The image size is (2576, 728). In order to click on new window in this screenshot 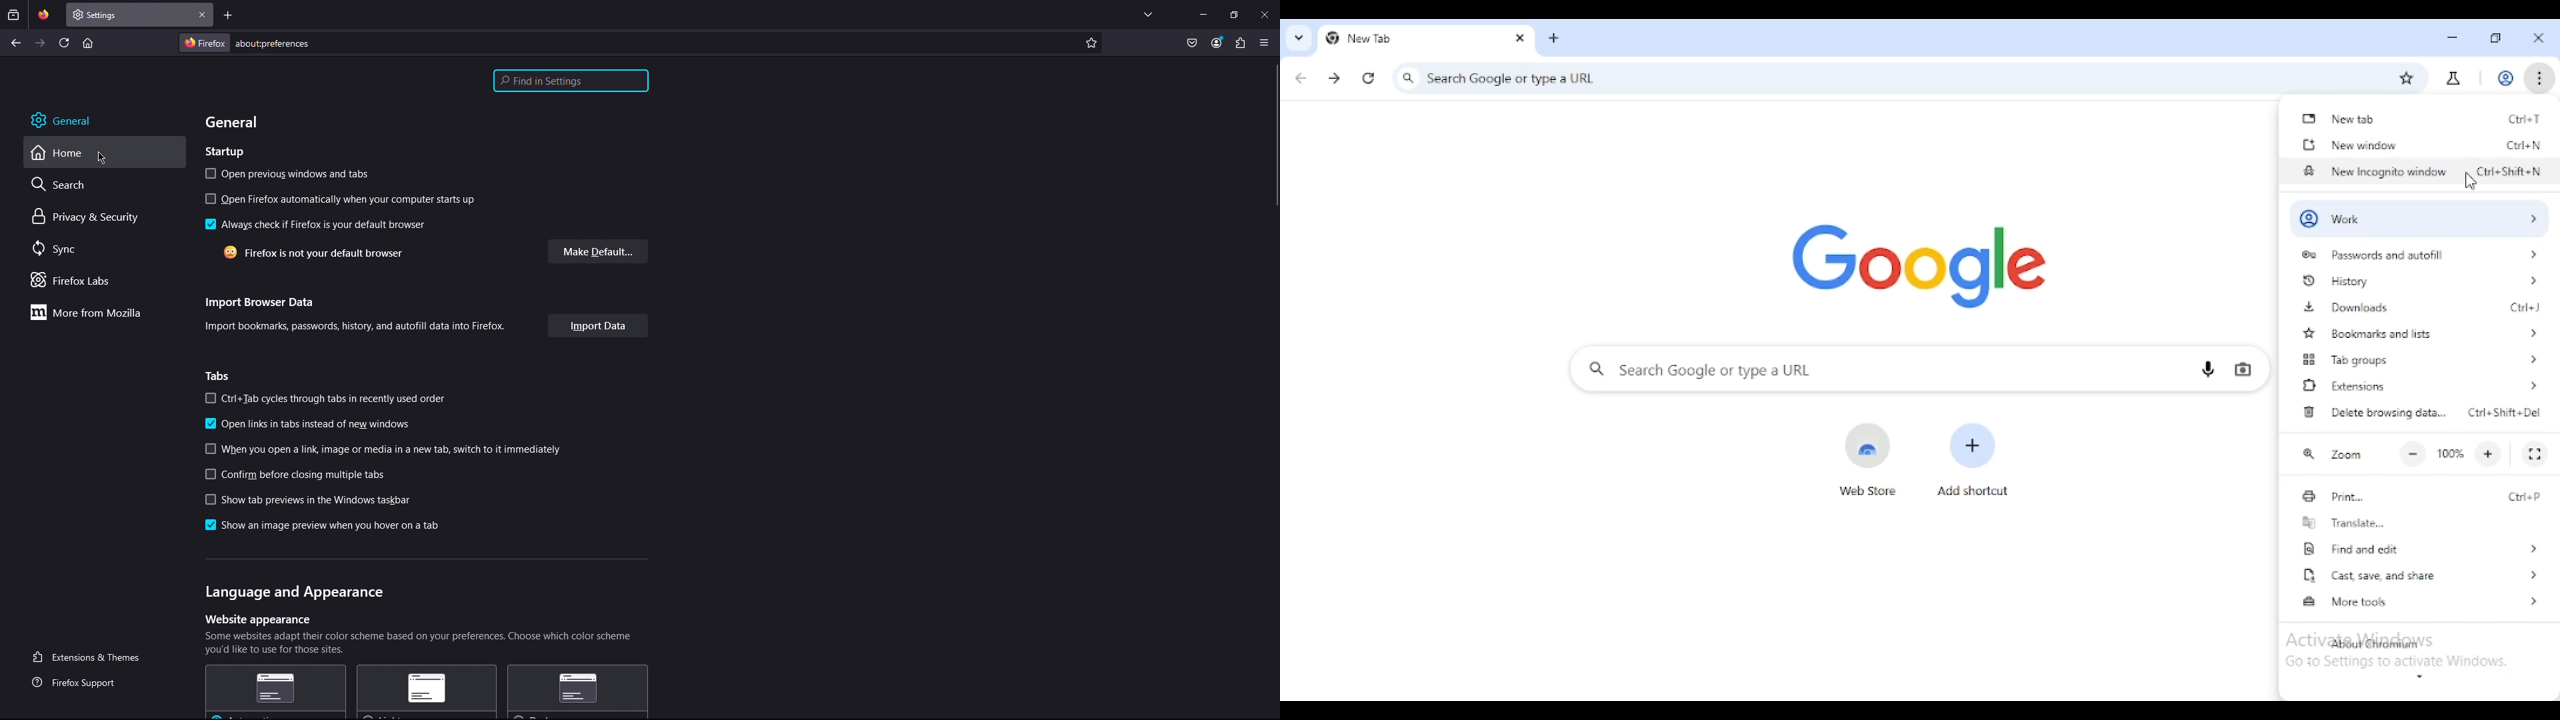, I will do `click(2523, 145)`.